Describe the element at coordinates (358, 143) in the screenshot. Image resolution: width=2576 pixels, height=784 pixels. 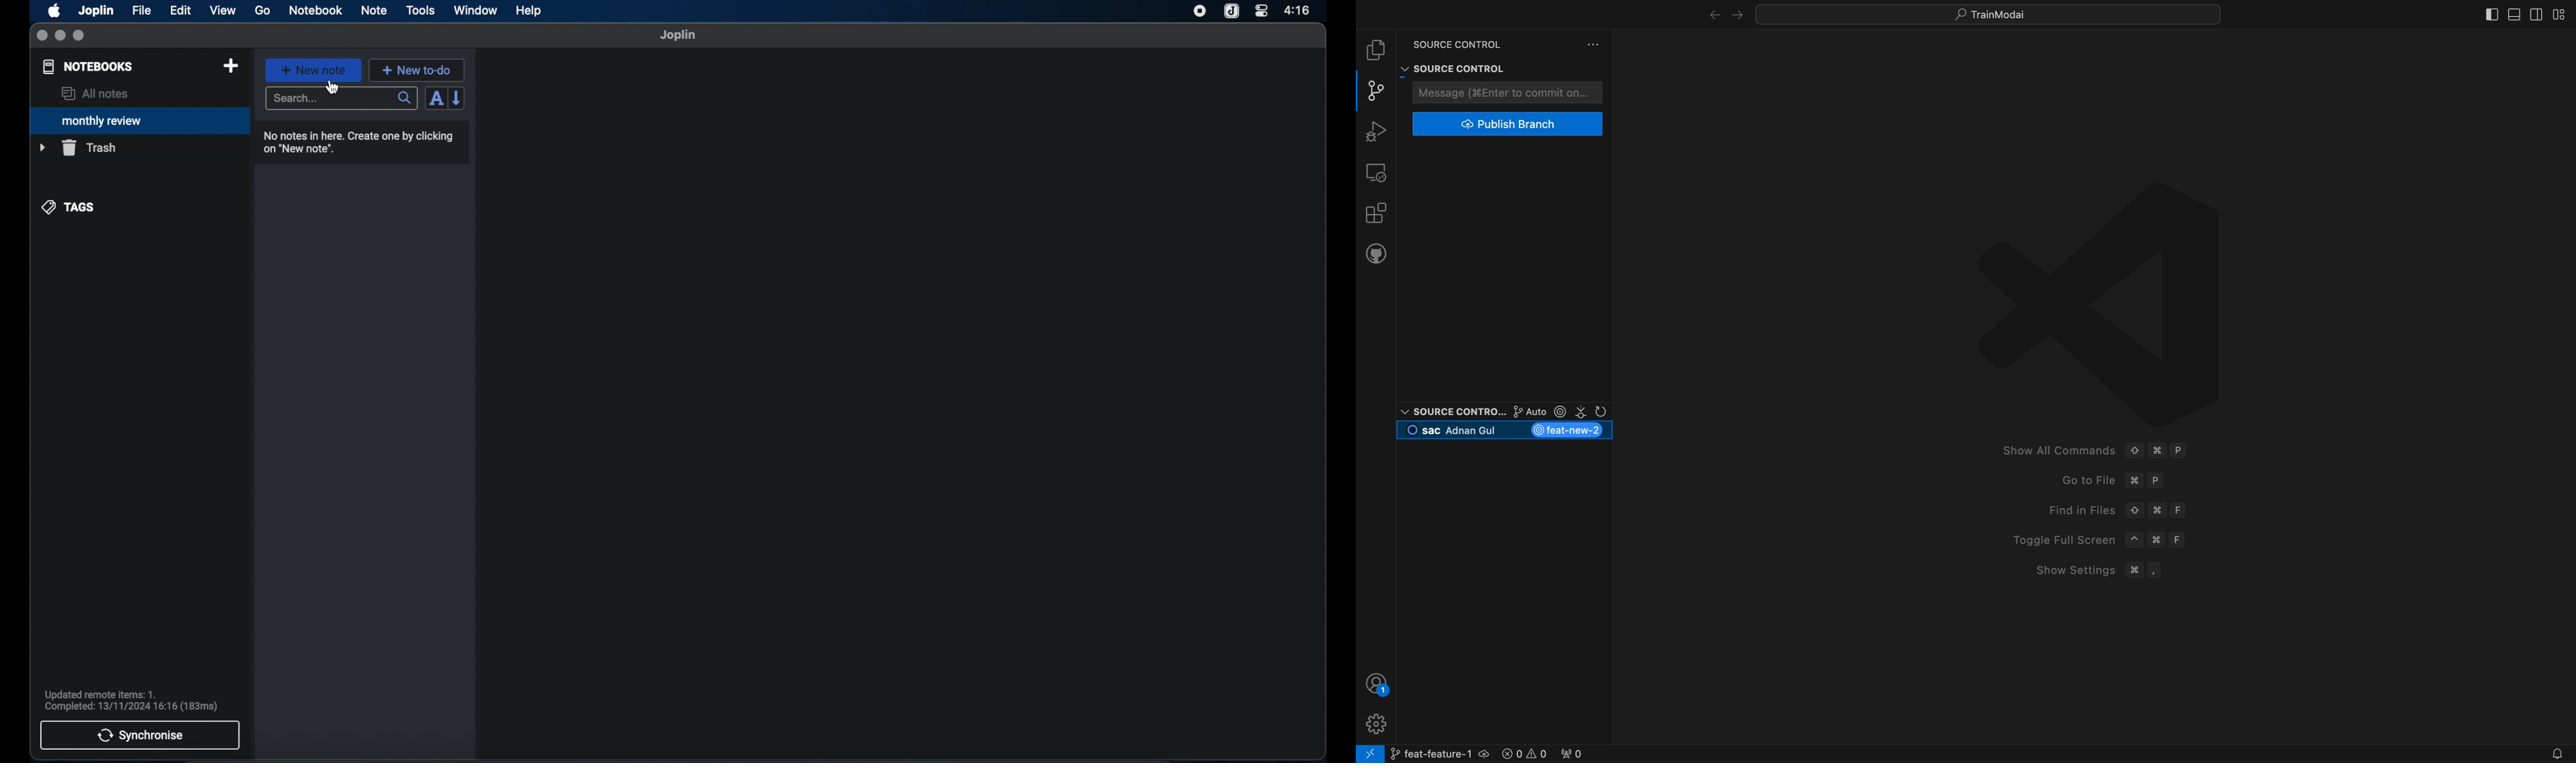
I see `no notes in here. create one by clicking on "new note".` at that location.